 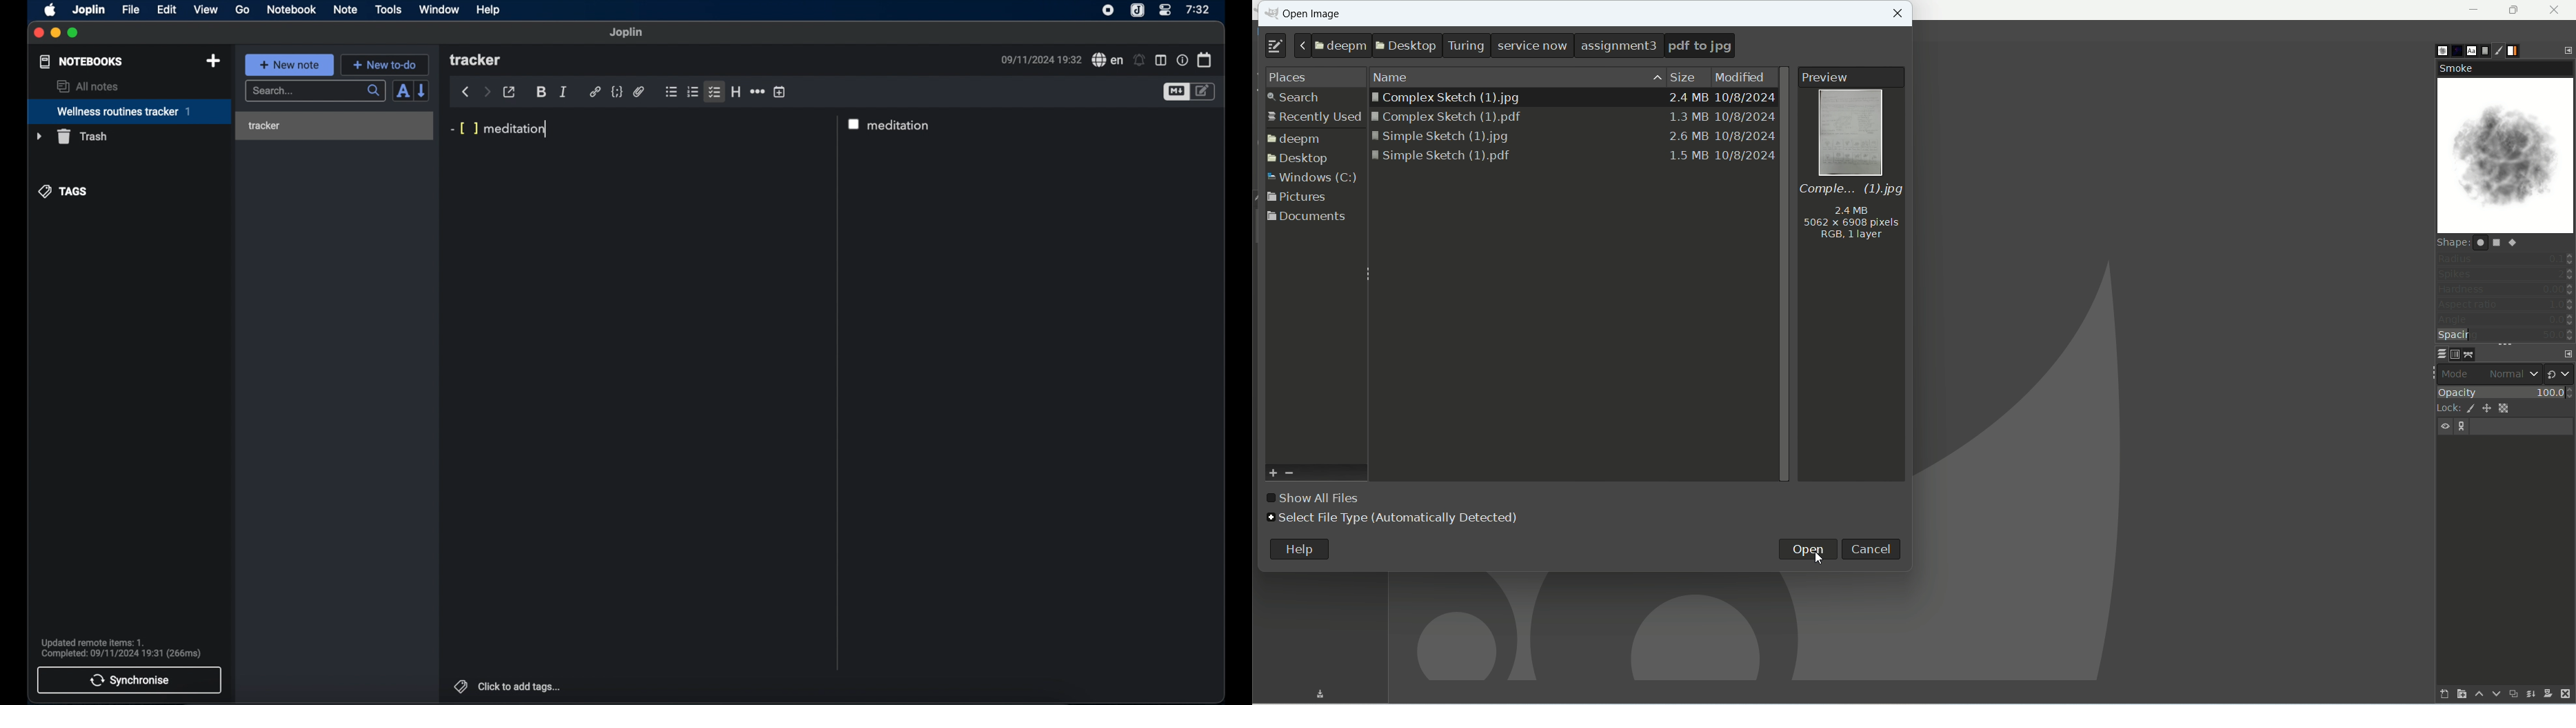 What do you see at coordinates (671, 92) in the screenshot?
I see `bulleted list` at bounding box center [671, 92].